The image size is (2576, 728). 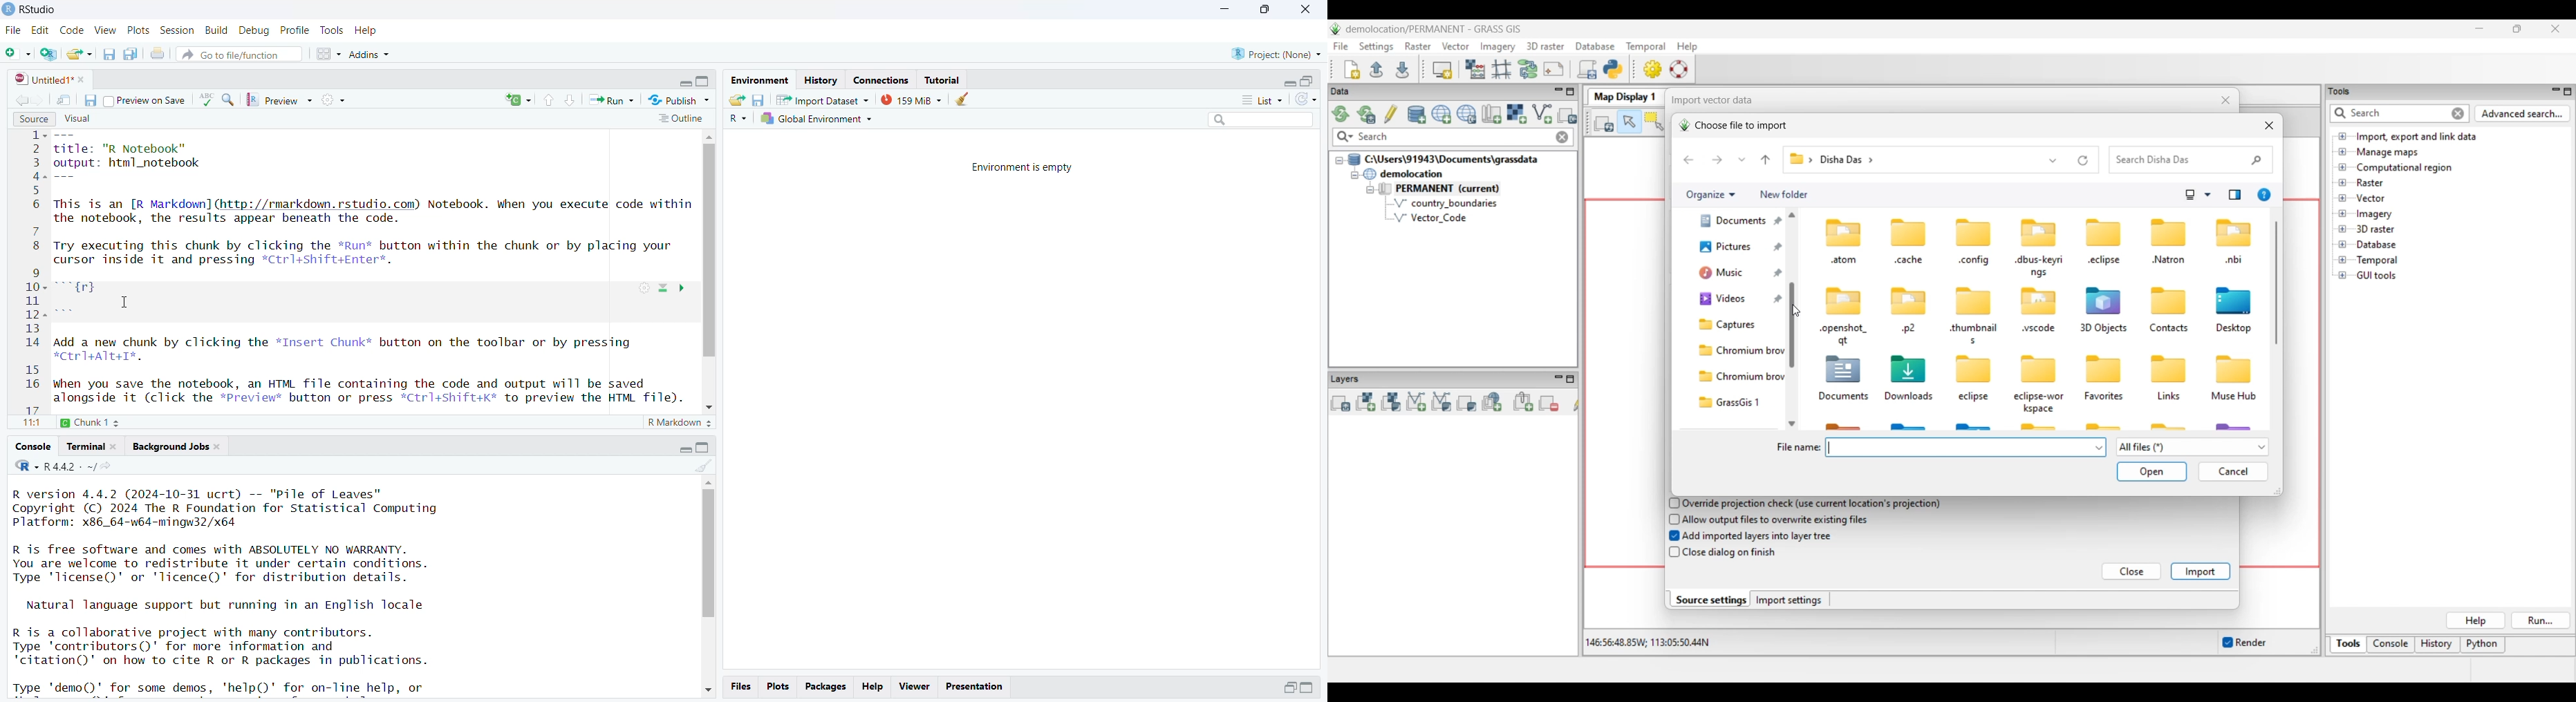 I want to click on global environment, so click(x=815, y=120).